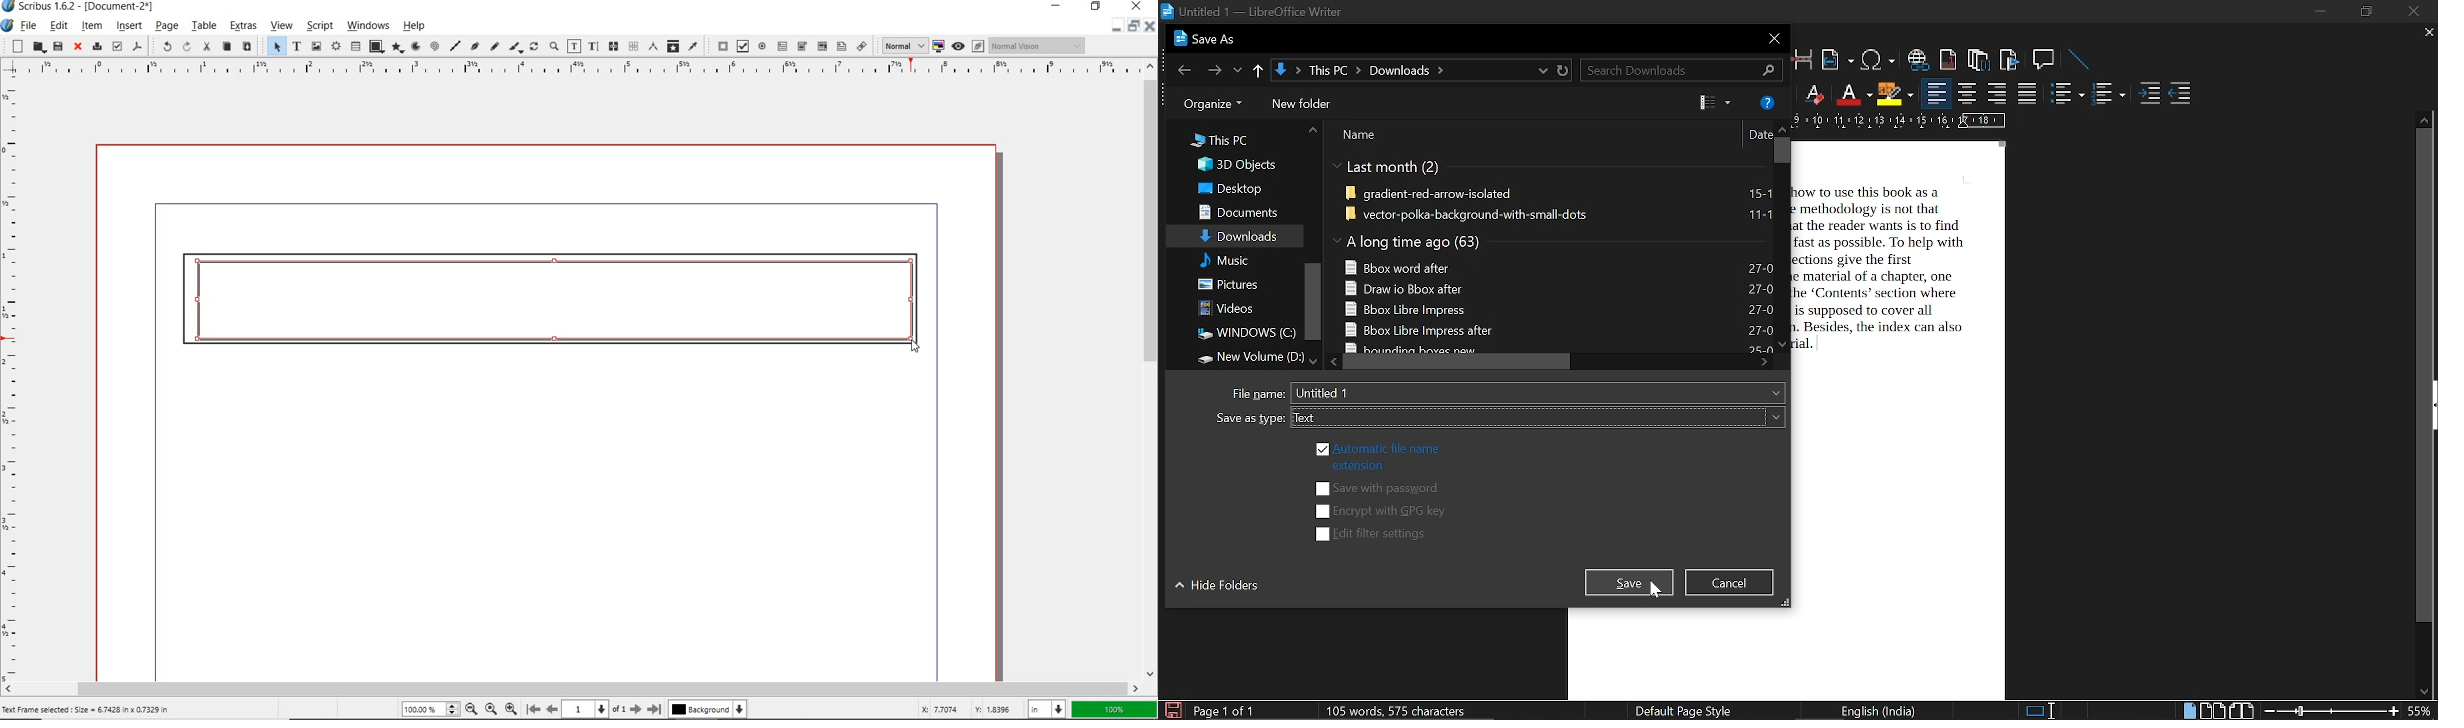 This screenshot has height=728, width=2464. I want to click on pdf combo box, so click(822, 47).